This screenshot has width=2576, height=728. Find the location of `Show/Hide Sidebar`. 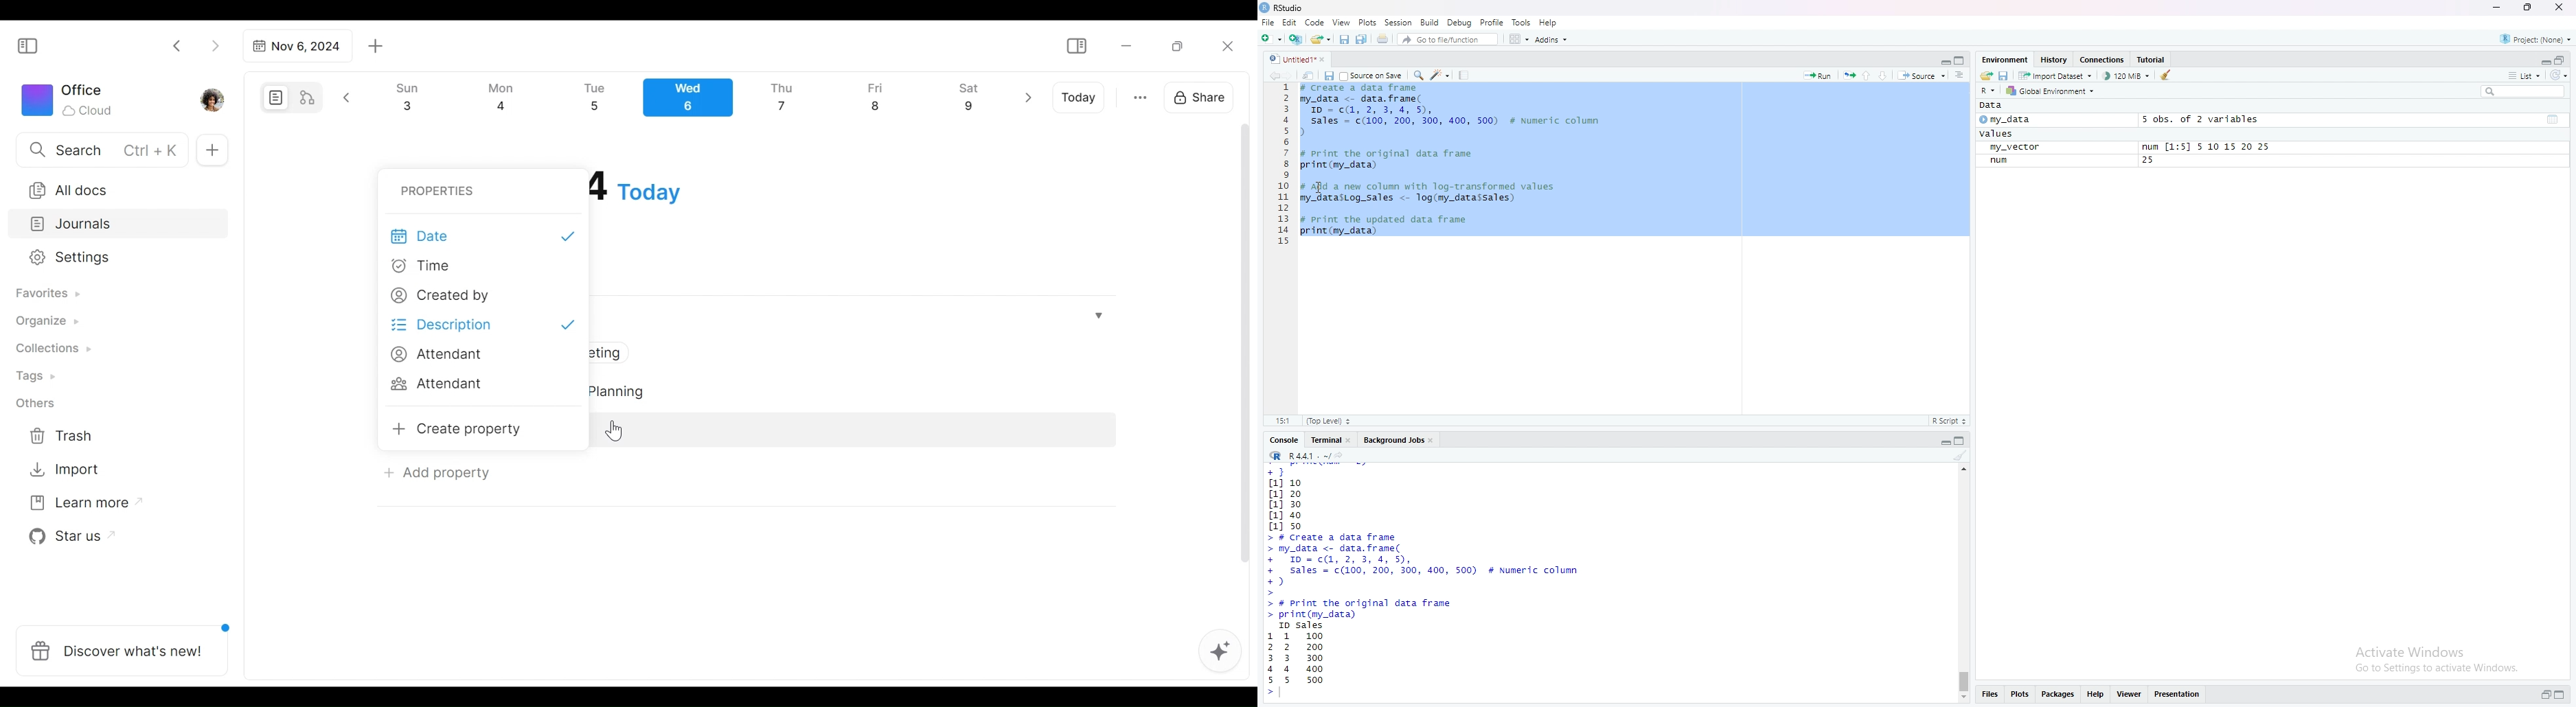

Show/Hide Sidebar is located at coordinates (33, 45).